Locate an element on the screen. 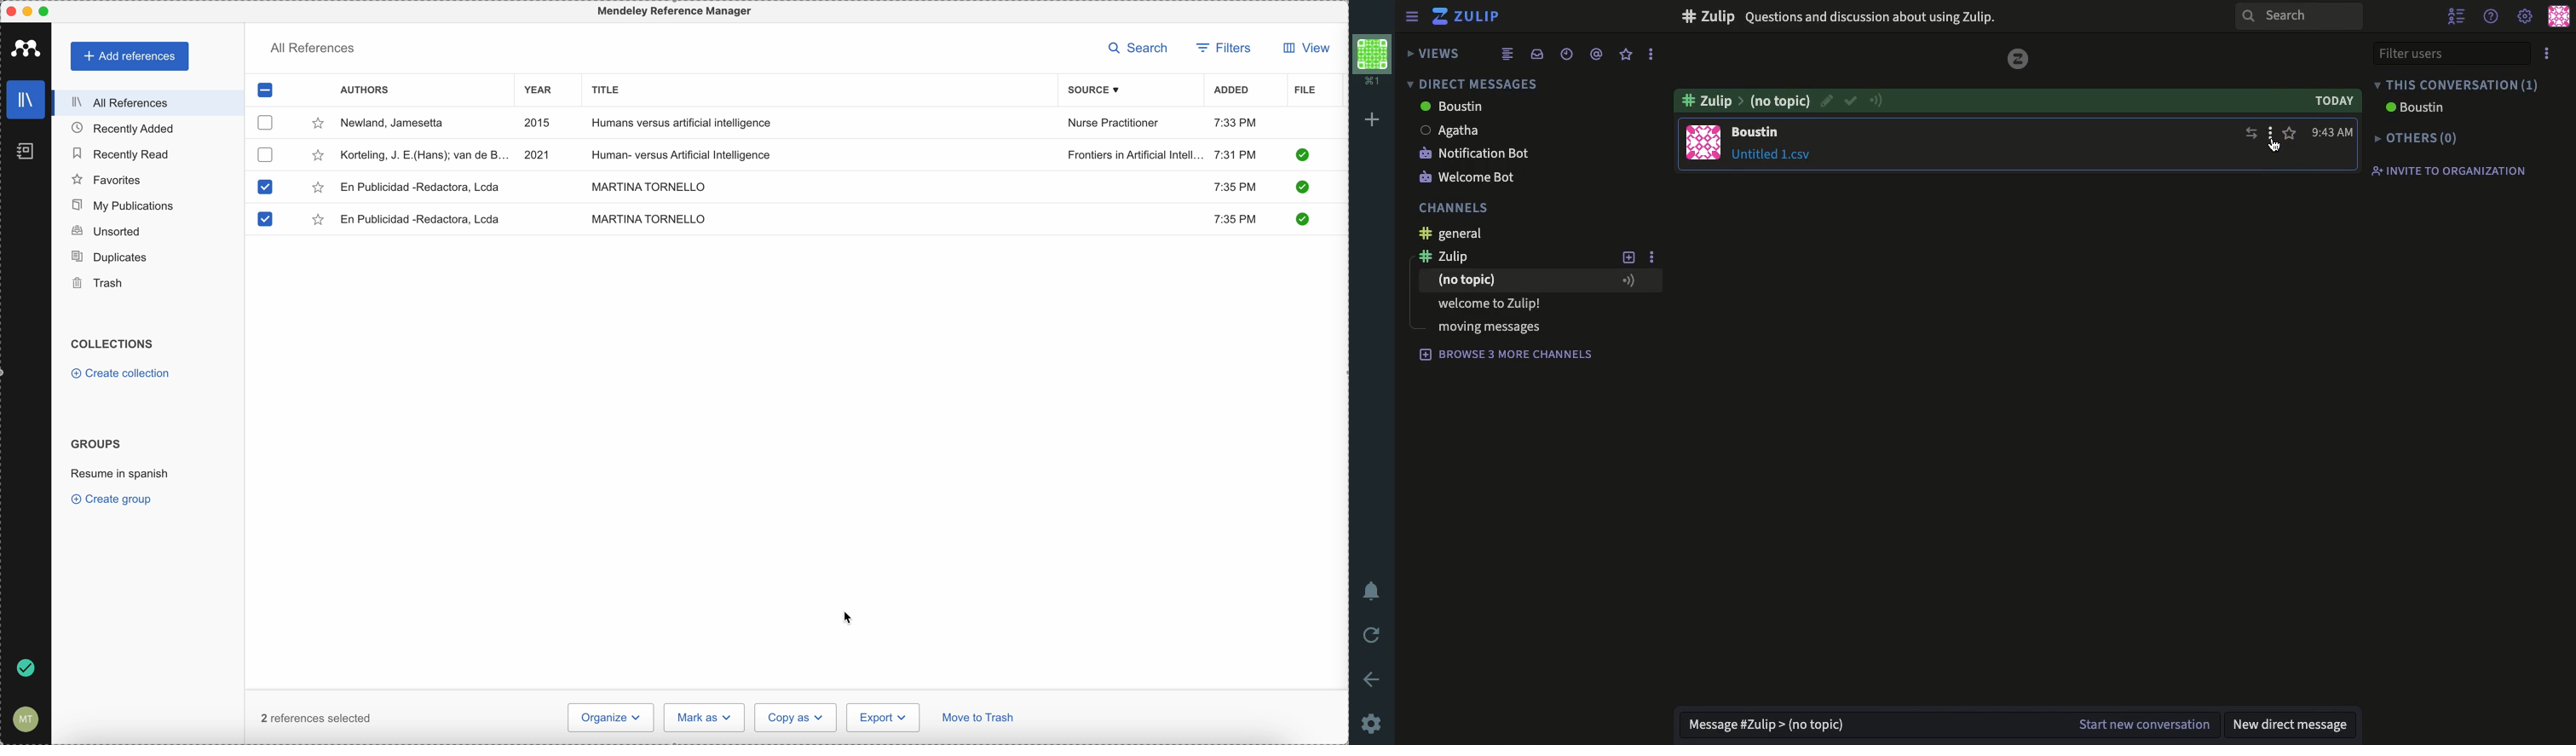 The width and height of the screenshot is (2576, 756). inbox is located at coordinates (1536, 54).